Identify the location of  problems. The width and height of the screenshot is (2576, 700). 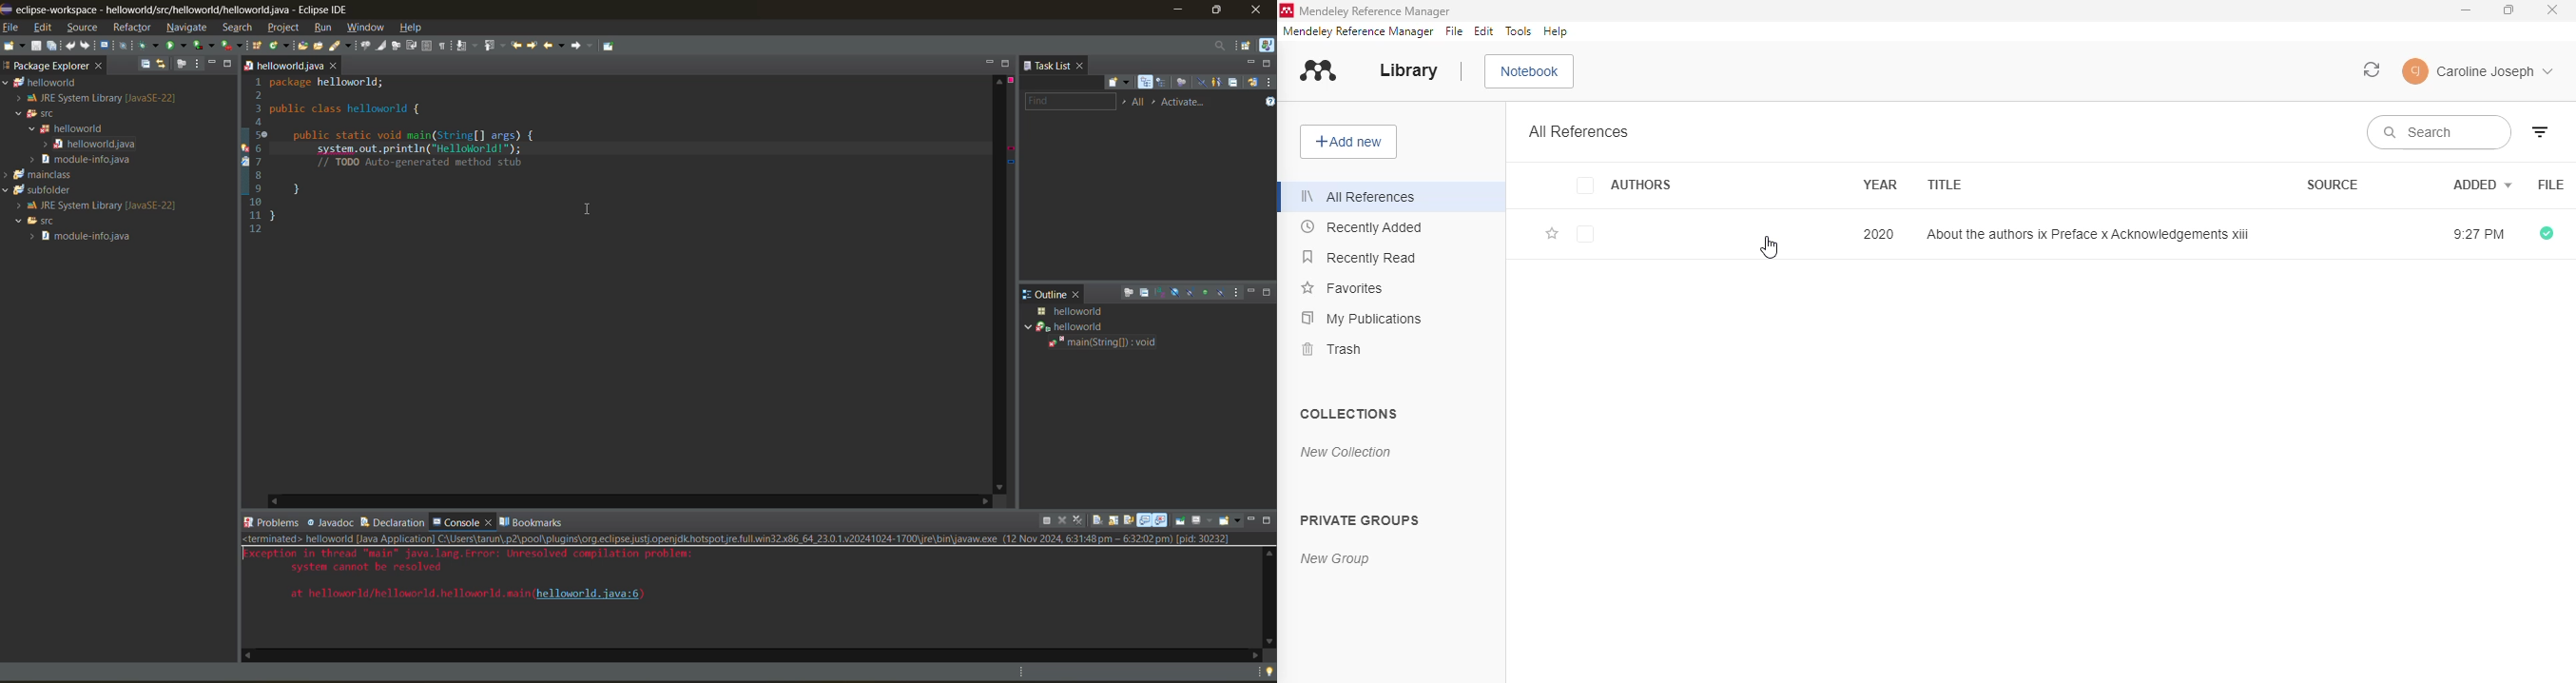
(273, 522).